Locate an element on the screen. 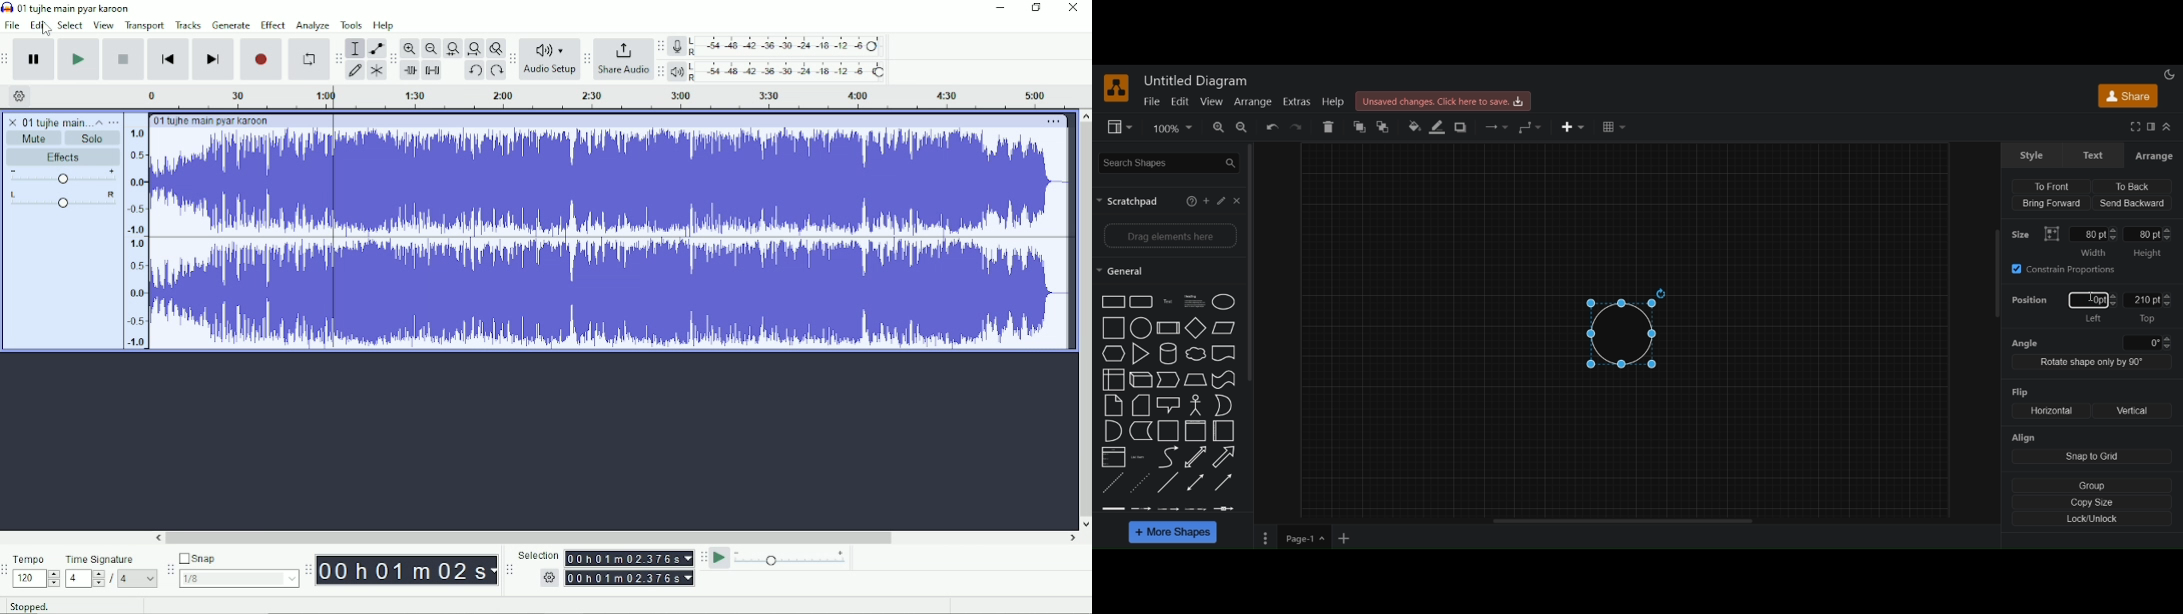 This screenshot has height=616, width=2184. Track title is located at coordinates (44, 120).